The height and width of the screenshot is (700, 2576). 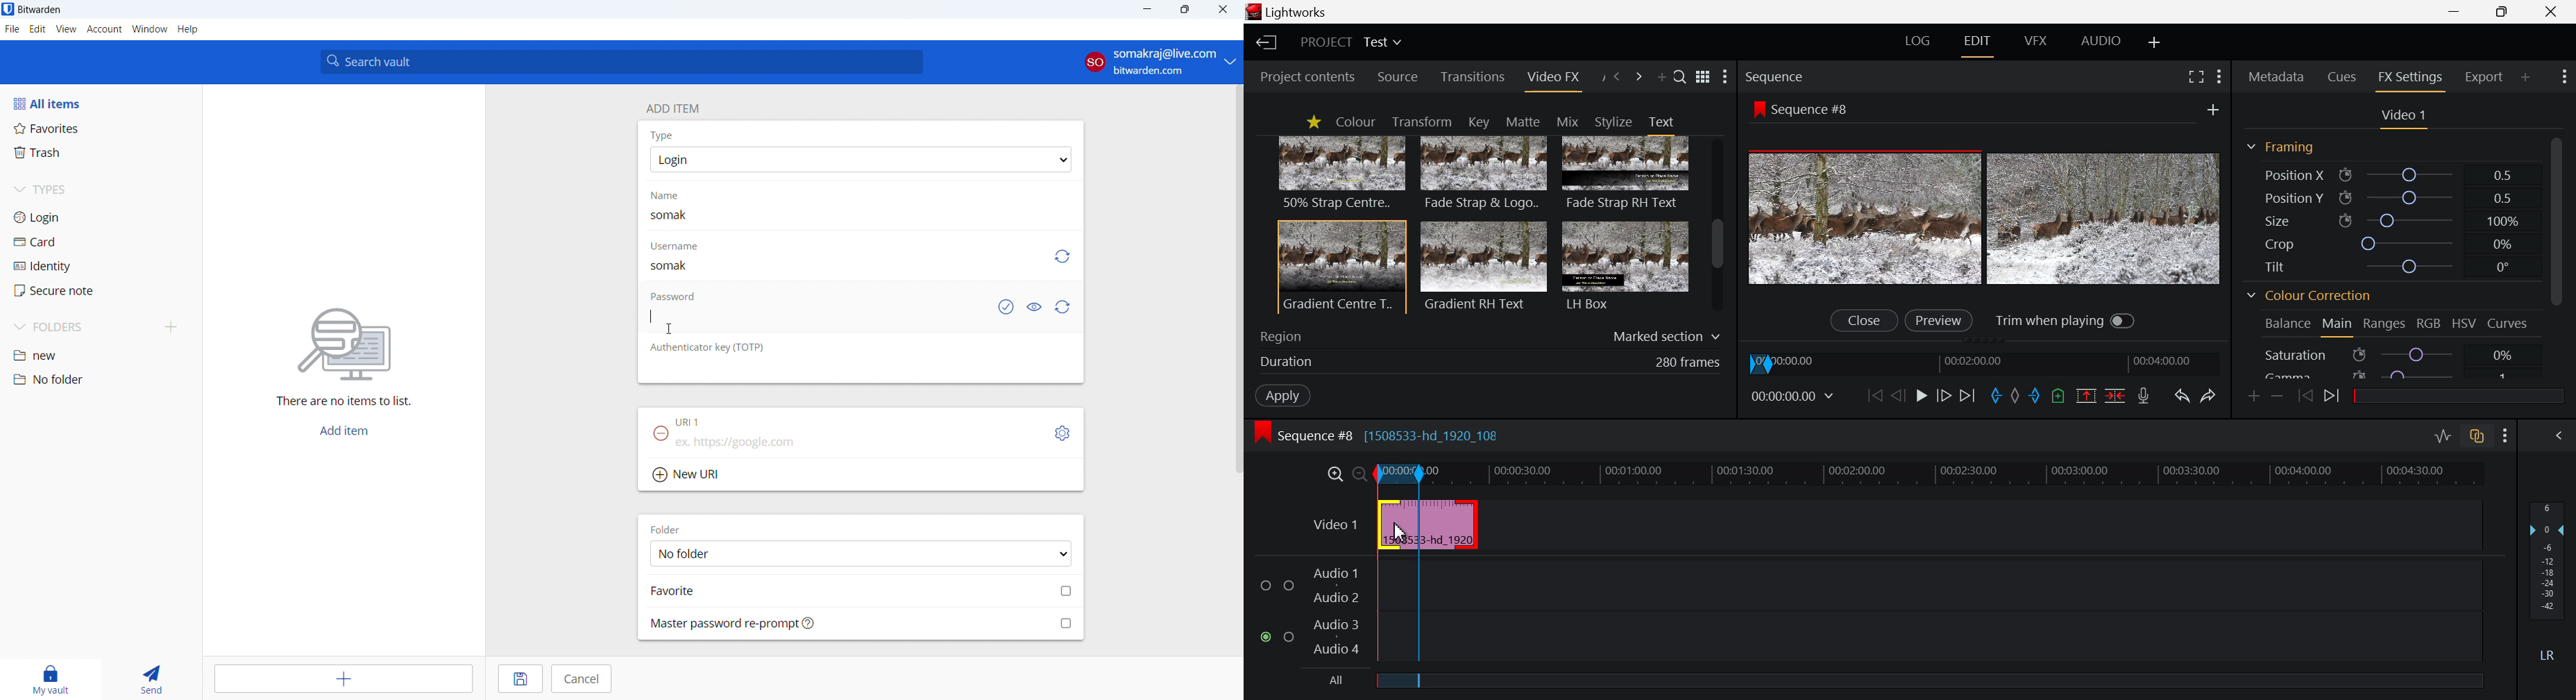 I want to click on check if password has been exposed, so click(x=1005, y=308).